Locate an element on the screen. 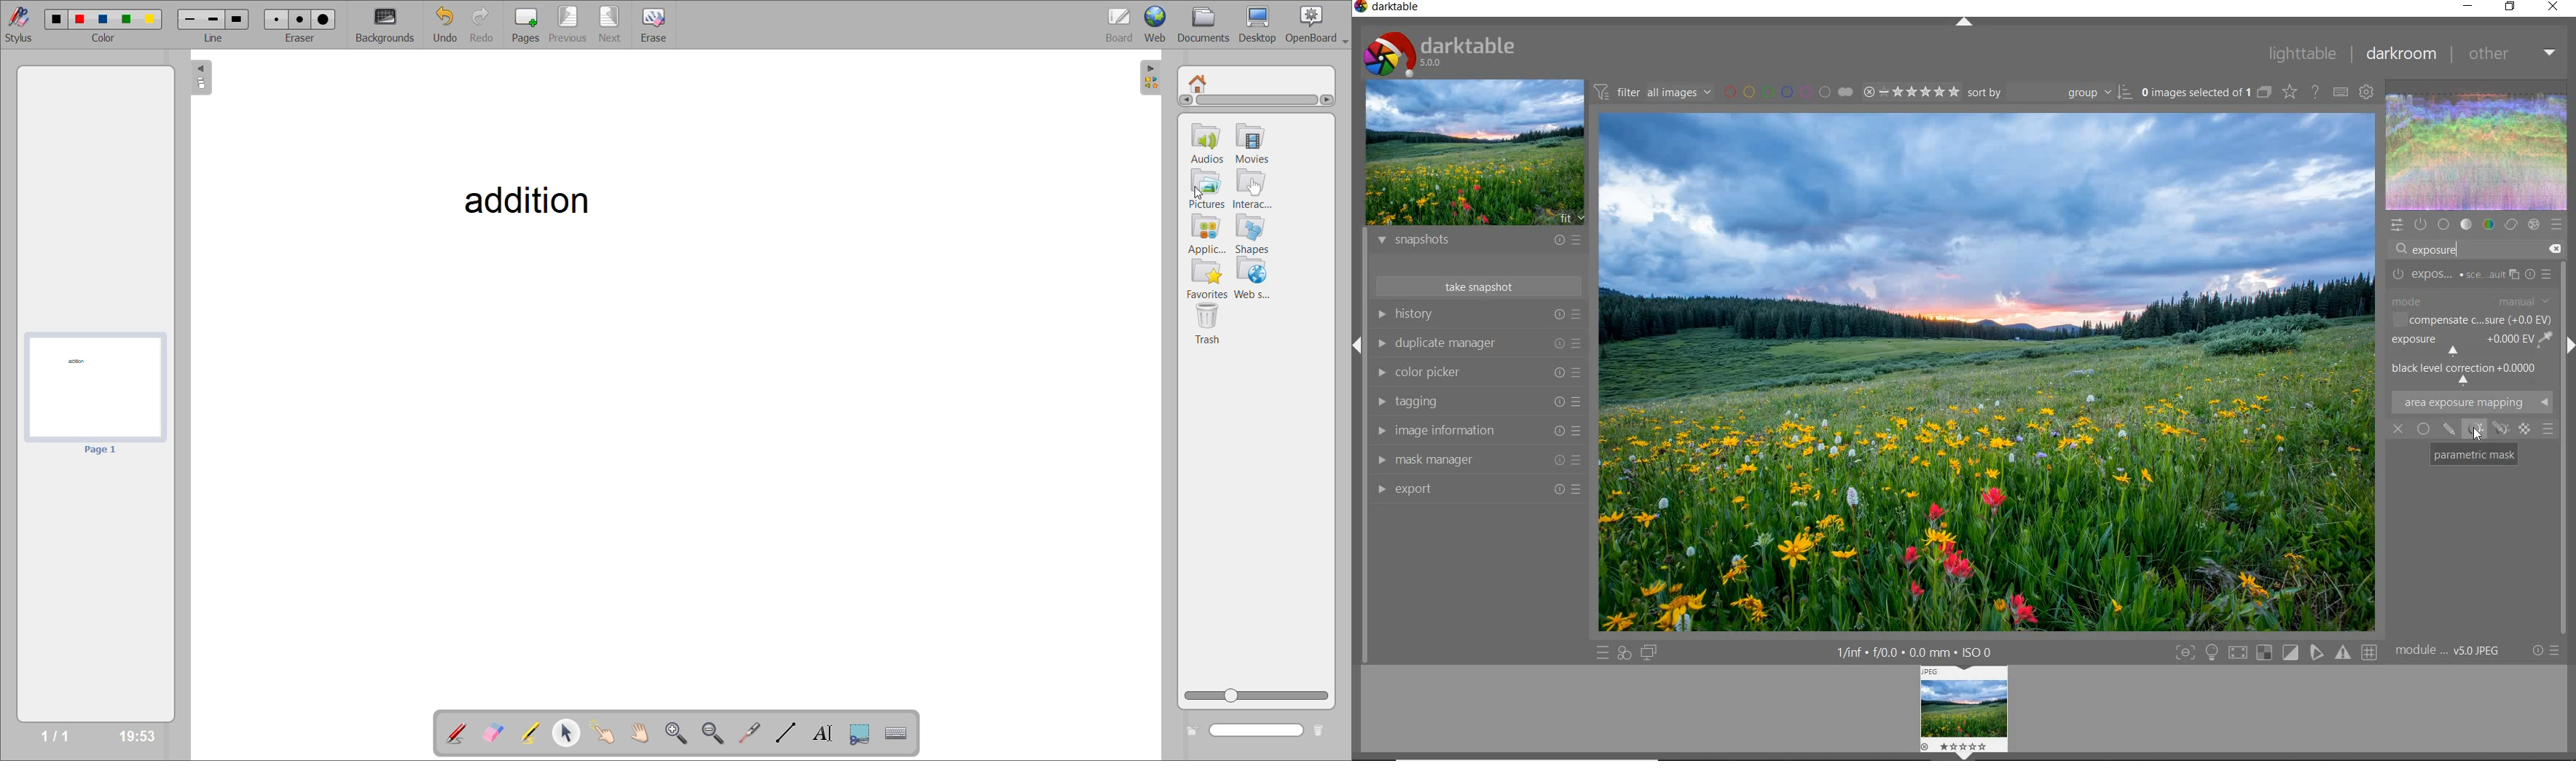 This screenshot has width=2576, height=784. COMPENSATE C...SURE is located at coordinates (2469, 320).